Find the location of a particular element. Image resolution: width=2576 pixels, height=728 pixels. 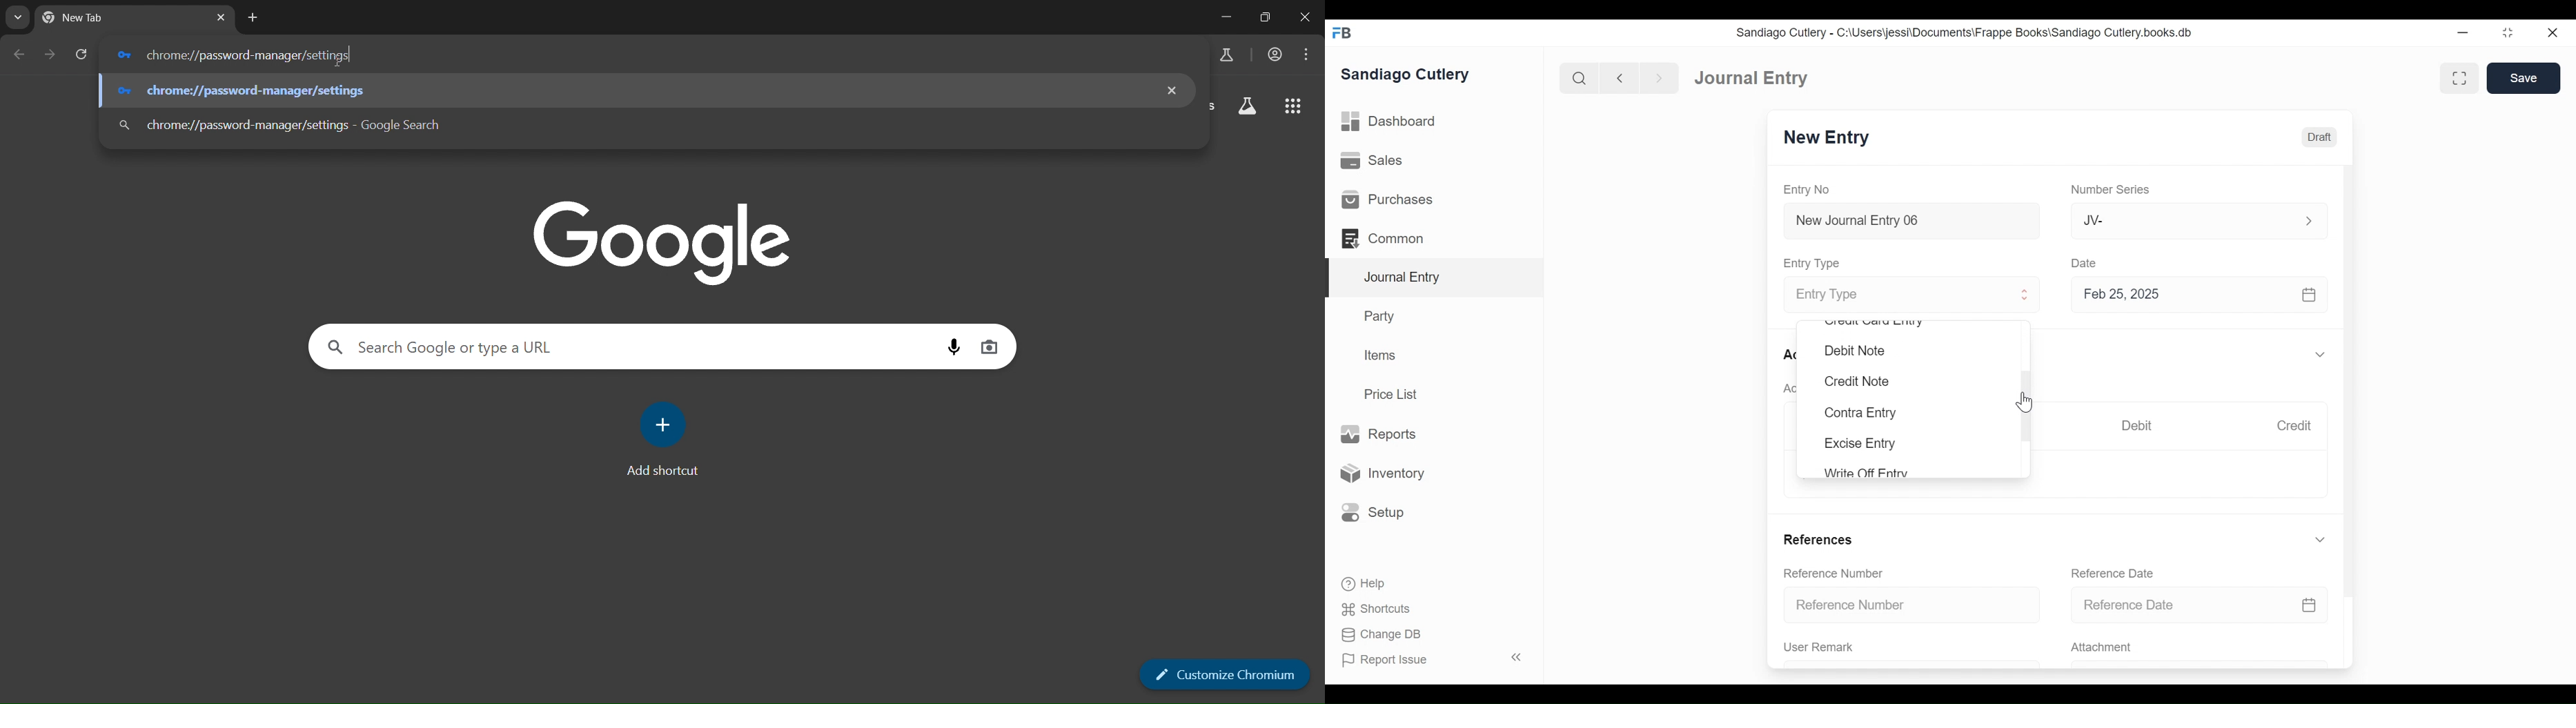

Debit Note is located at coordinates (1855, 351).